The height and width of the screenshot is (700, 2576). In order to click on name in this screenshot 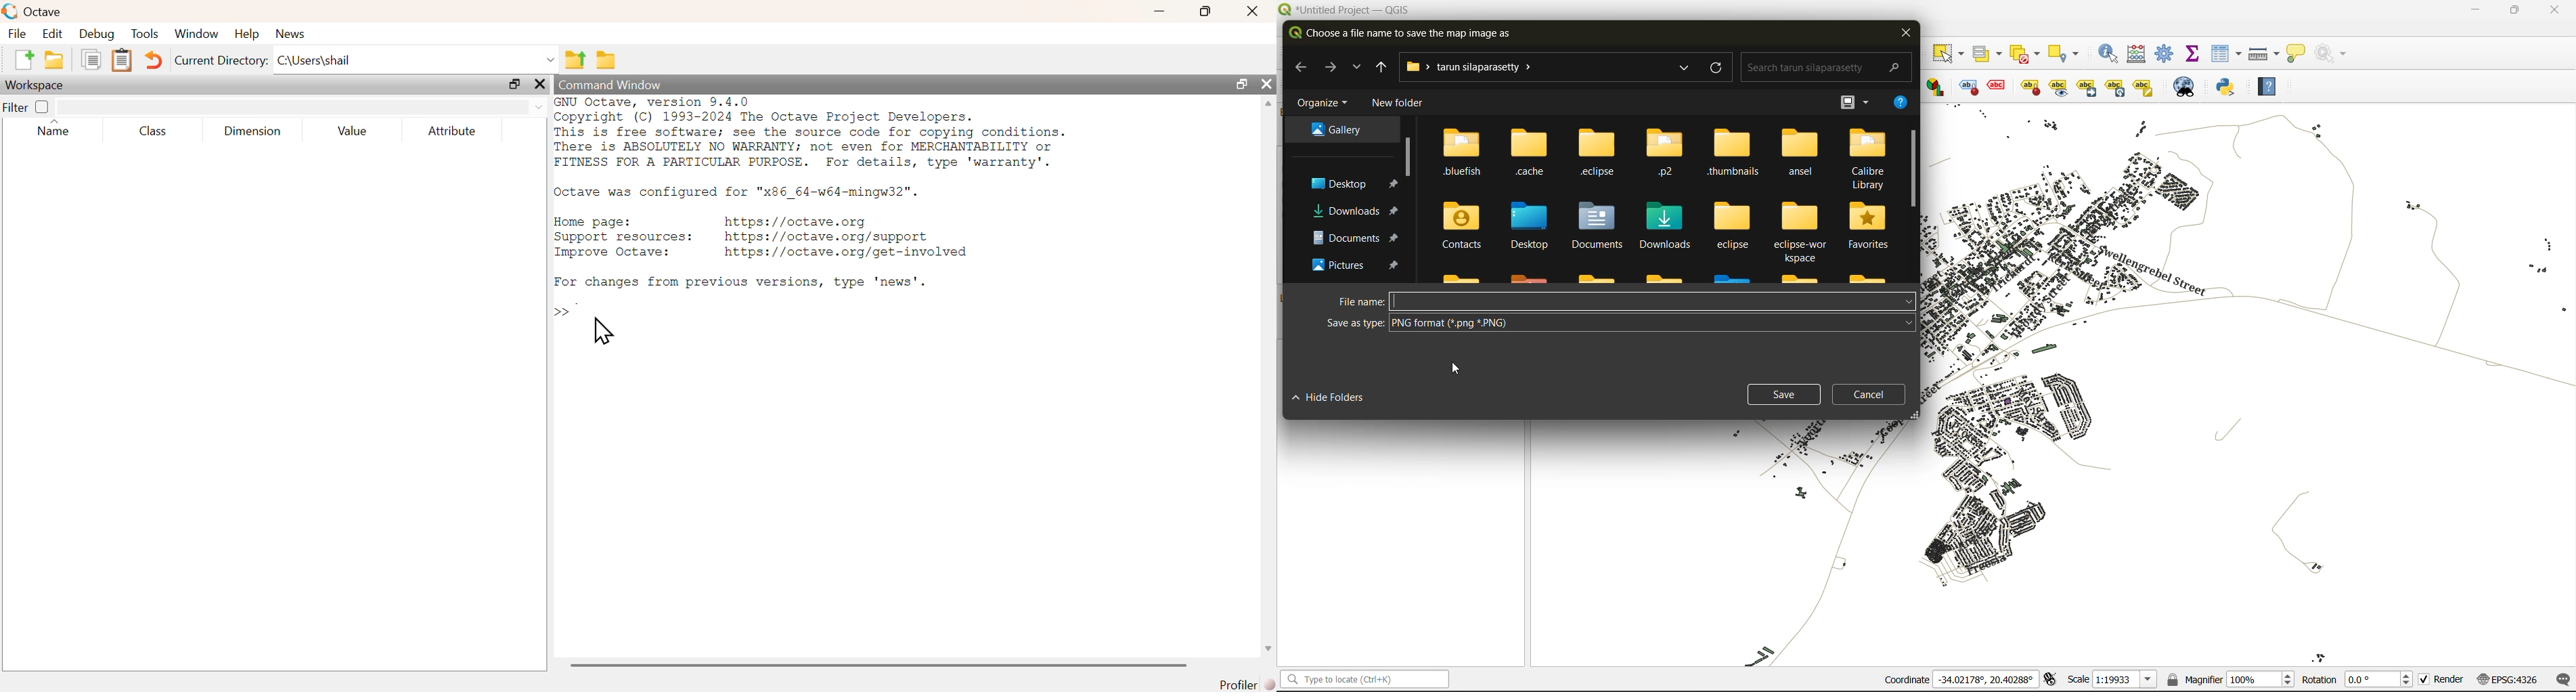, I will do `click(53, 128)`.